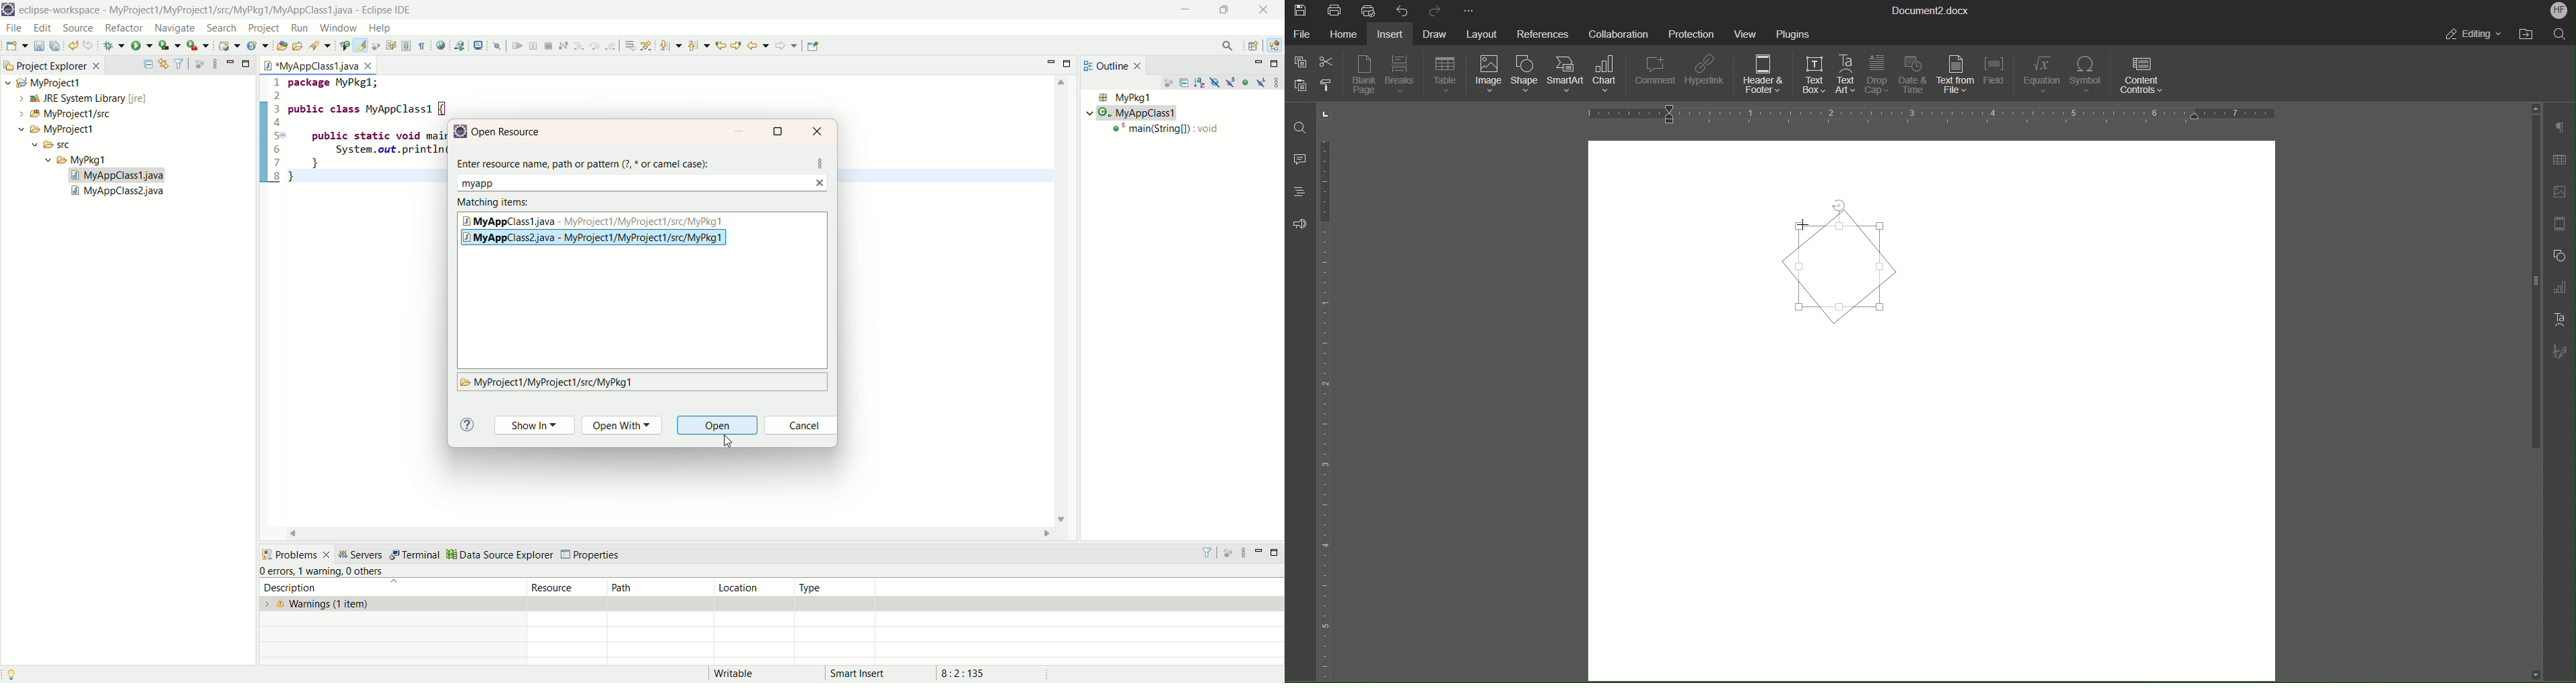 The image size is (2576, 700). Describe the element at coordinates (780, 131) in the screenshot. I see `maximize` at that location.